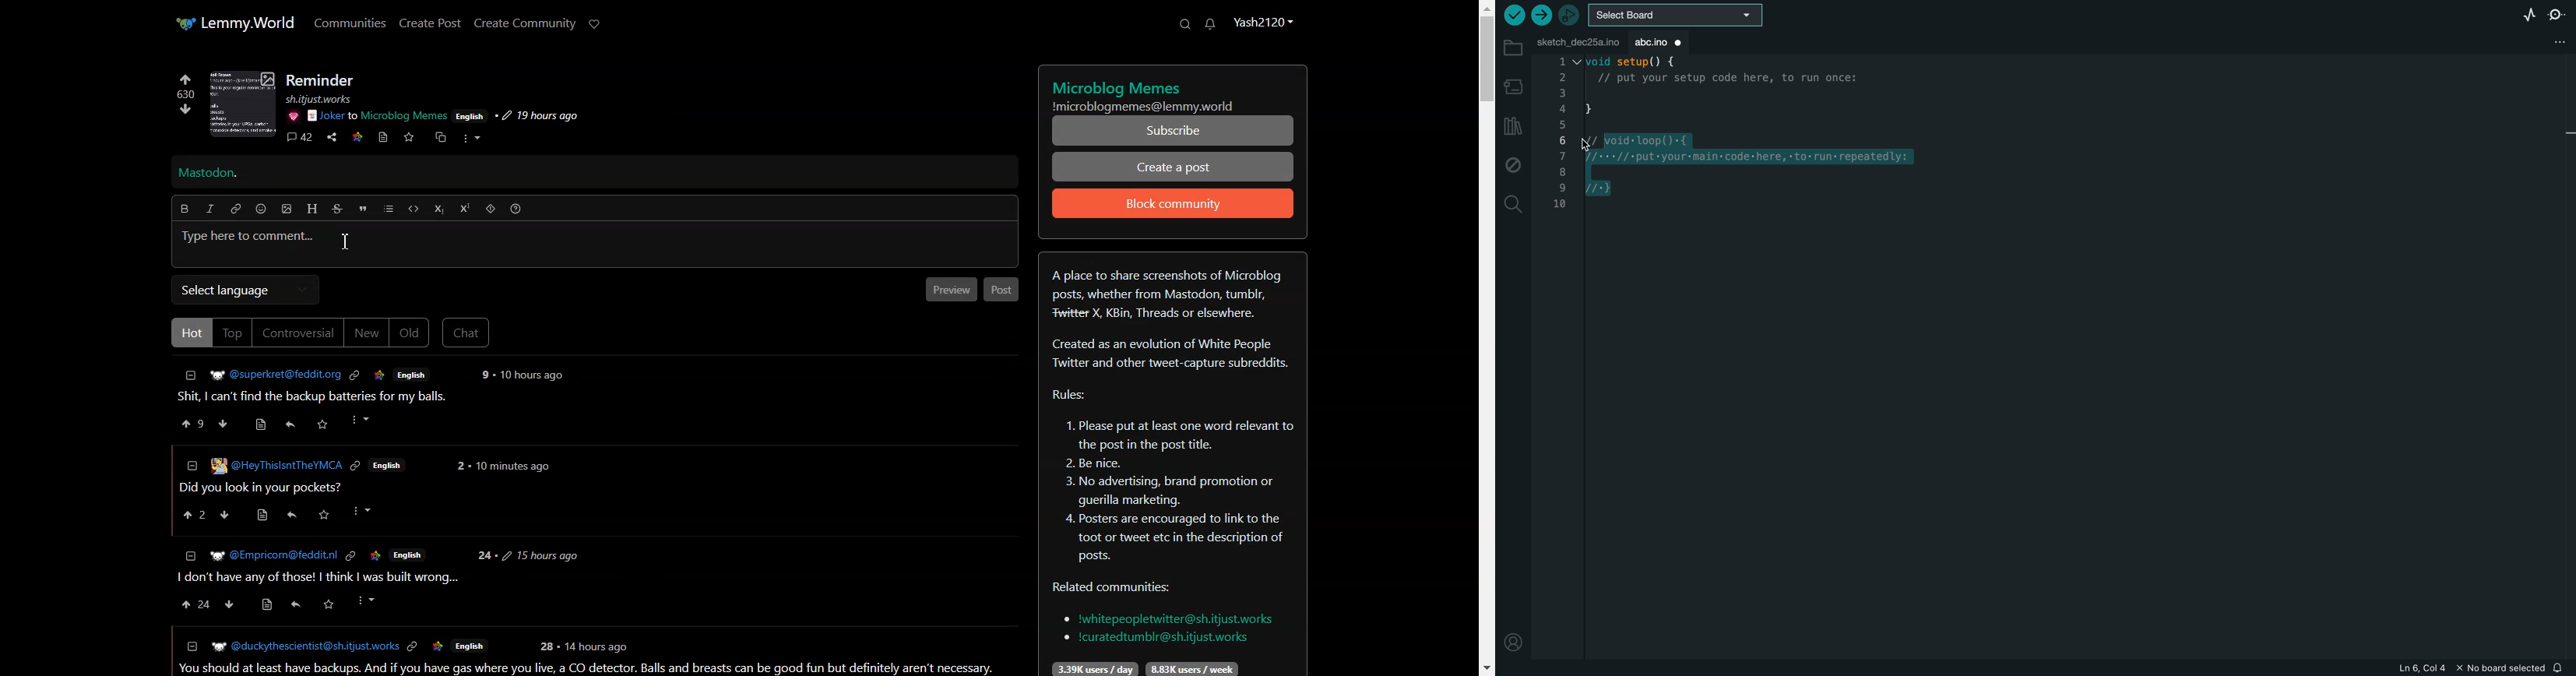  Describe the element at coordinates (483, 375) in the screenshot. I see `` at that location.